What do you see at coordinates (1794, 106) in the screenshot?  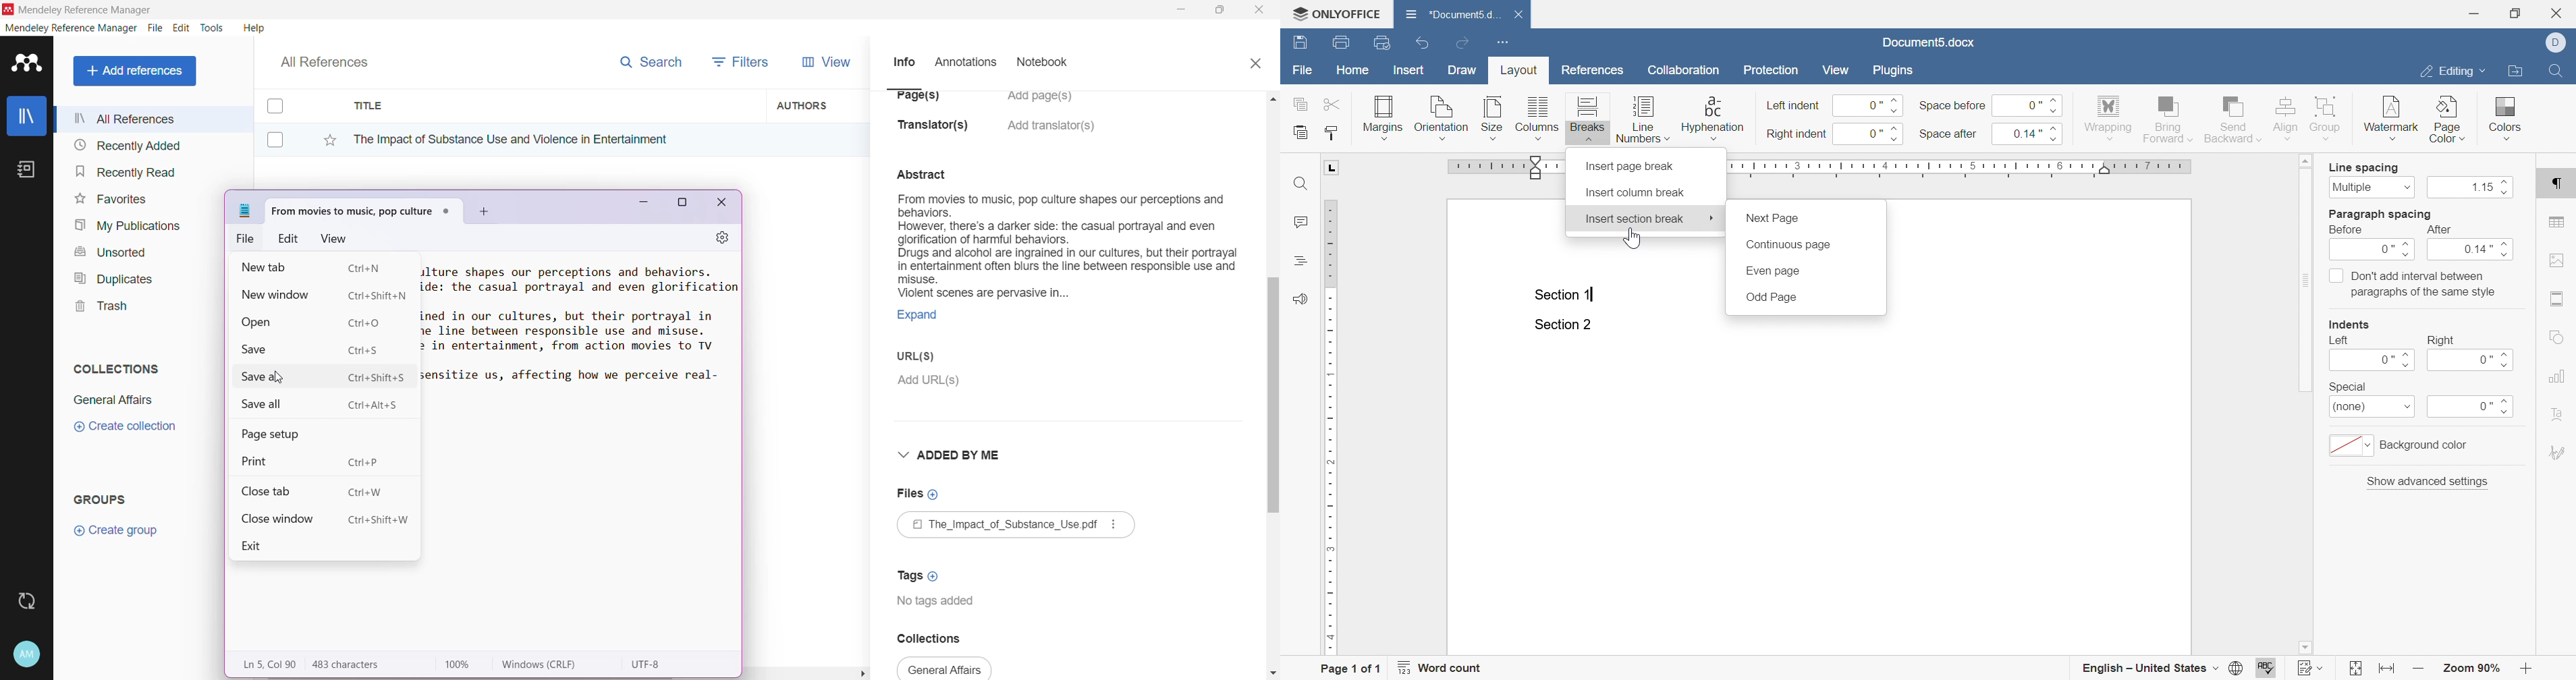 I see `left indent` at bounding box center [1794, 106].